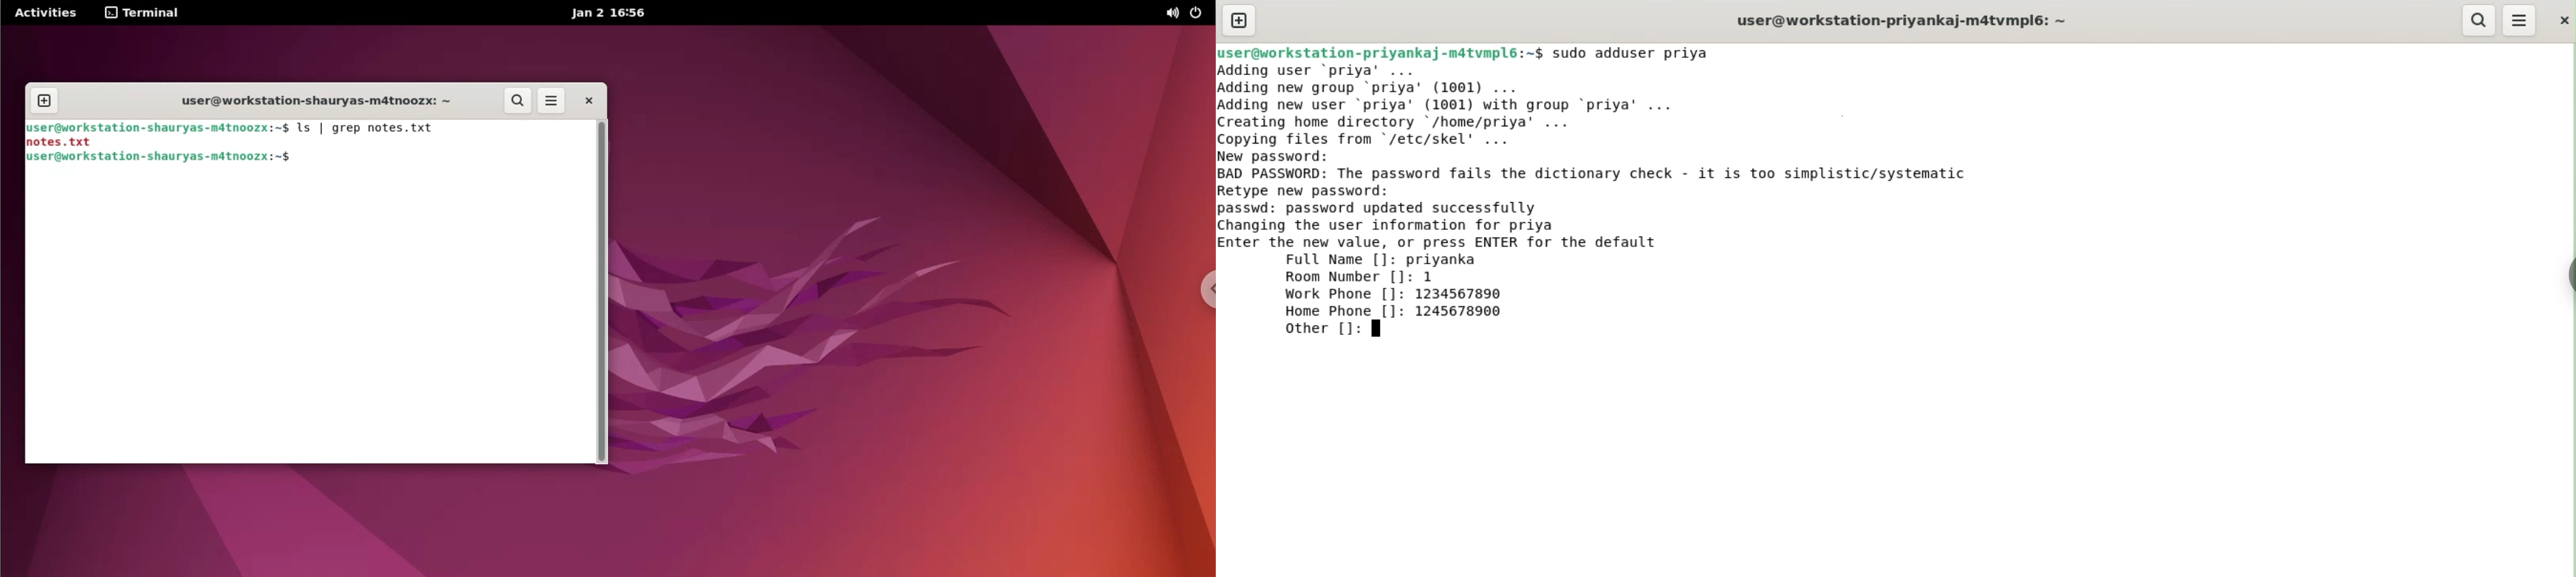 This screenshot has height=588, width=2576. I want to click on power options, so click(1199, 13).